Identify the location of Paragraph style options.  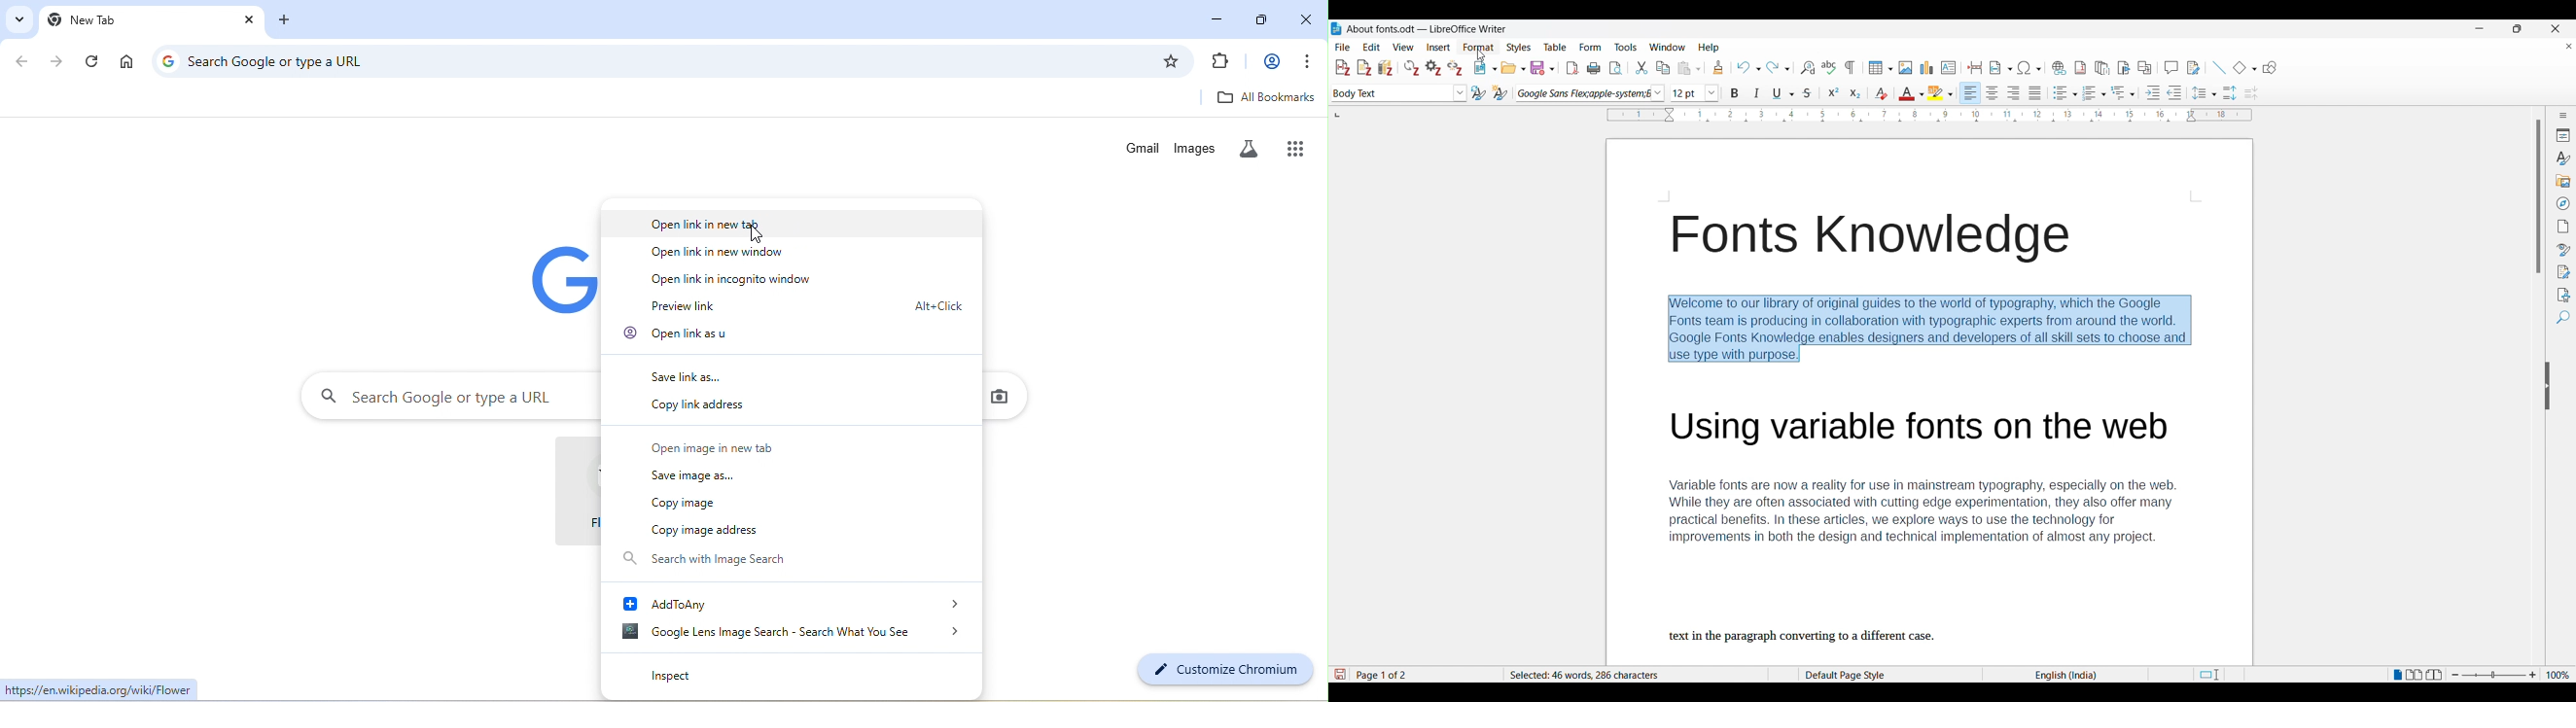
(1400, 93).